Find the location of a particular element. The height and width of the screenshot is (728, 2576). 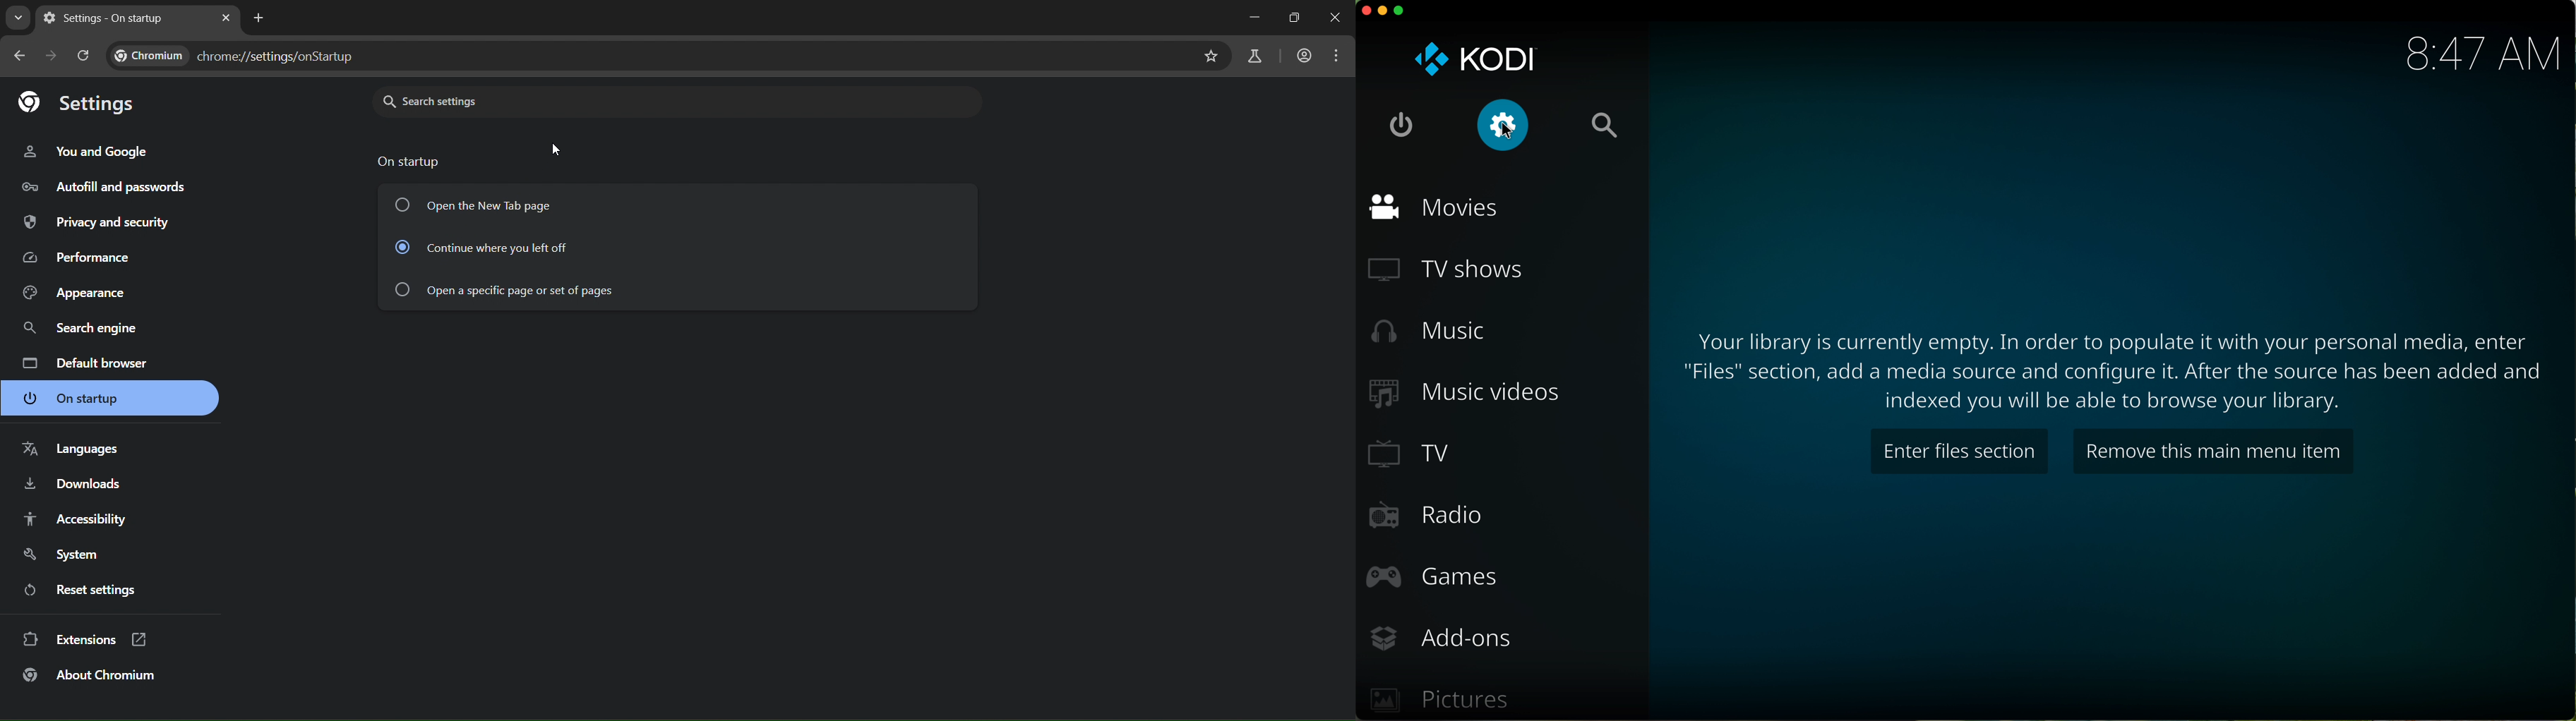

go forward one page is located at coordinates (52, 56).